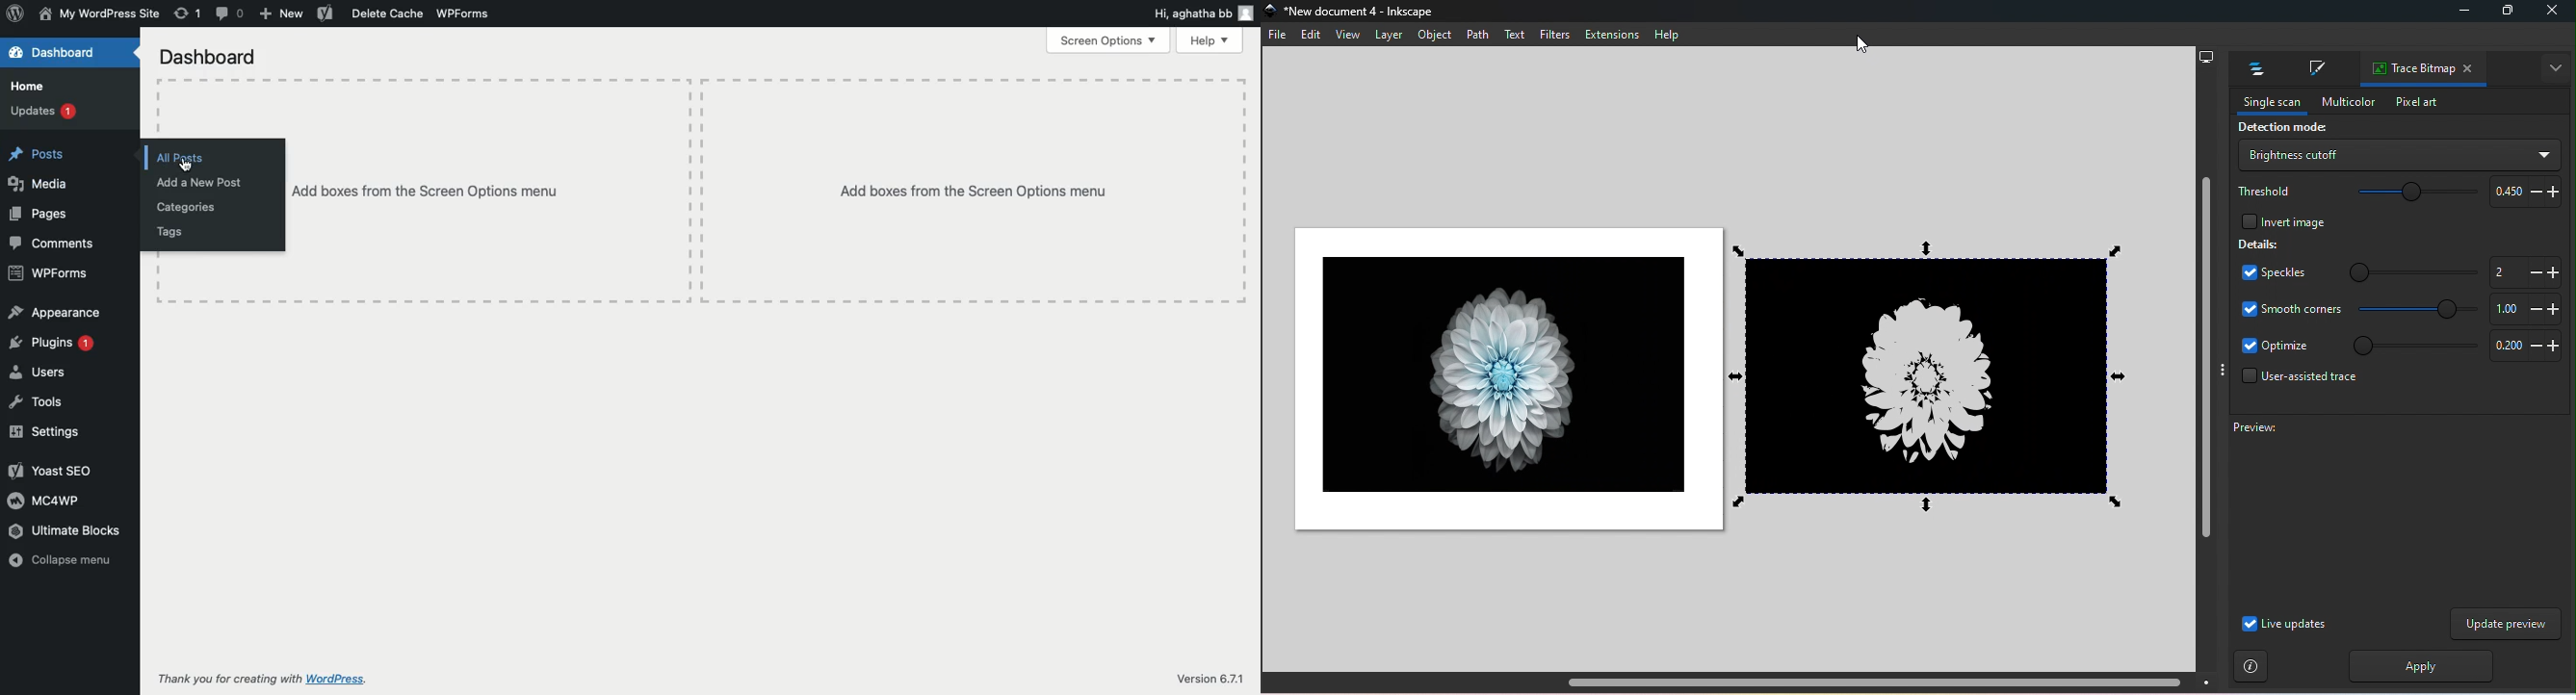 This screenshot has width=2576, height=700. I want to click on Increase or decrease optimize, so click(2522, 348).